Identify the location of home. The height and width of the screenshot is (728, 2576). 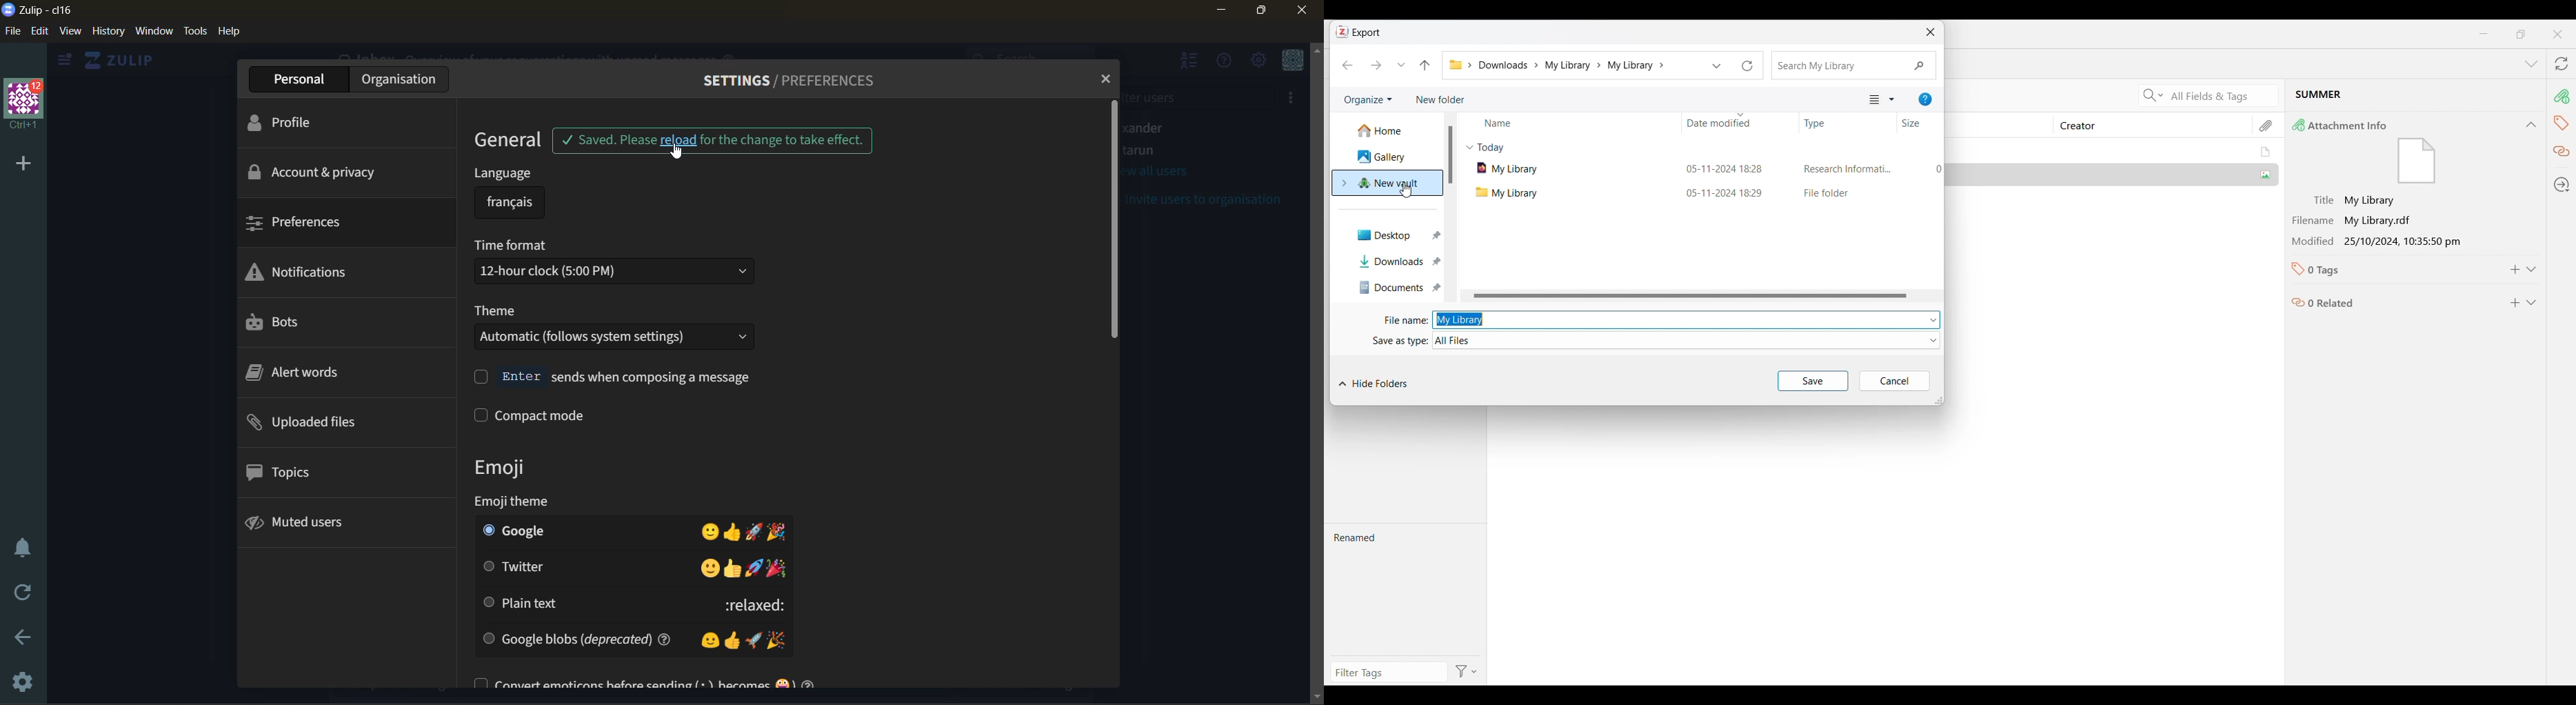
(127, 61).